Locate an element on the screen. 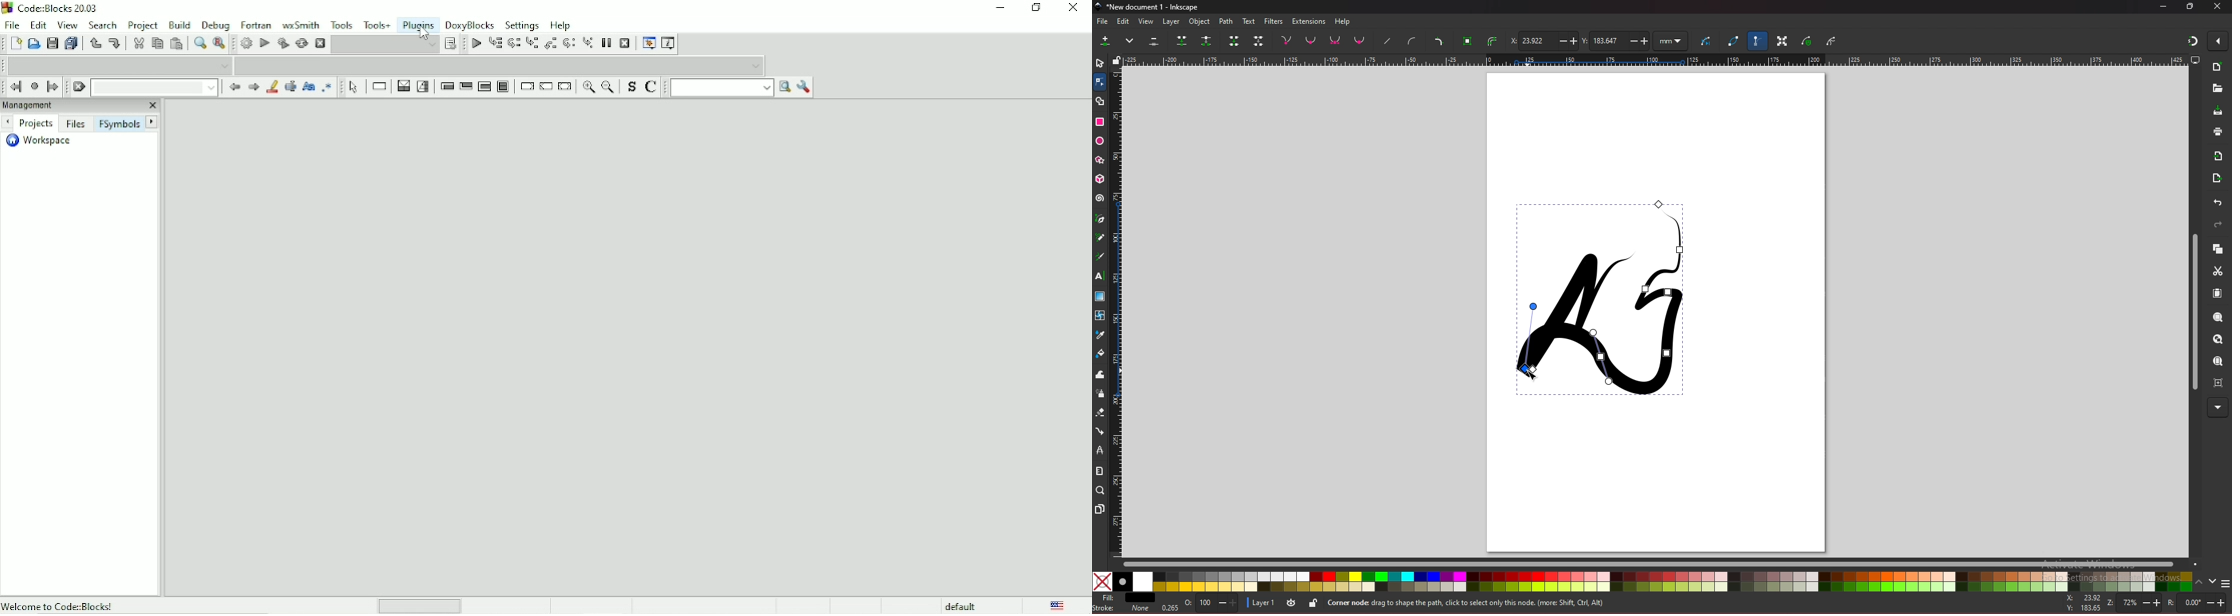 The image size is (2240, 616). Exit condition loop is located at coordinates (465, 86).